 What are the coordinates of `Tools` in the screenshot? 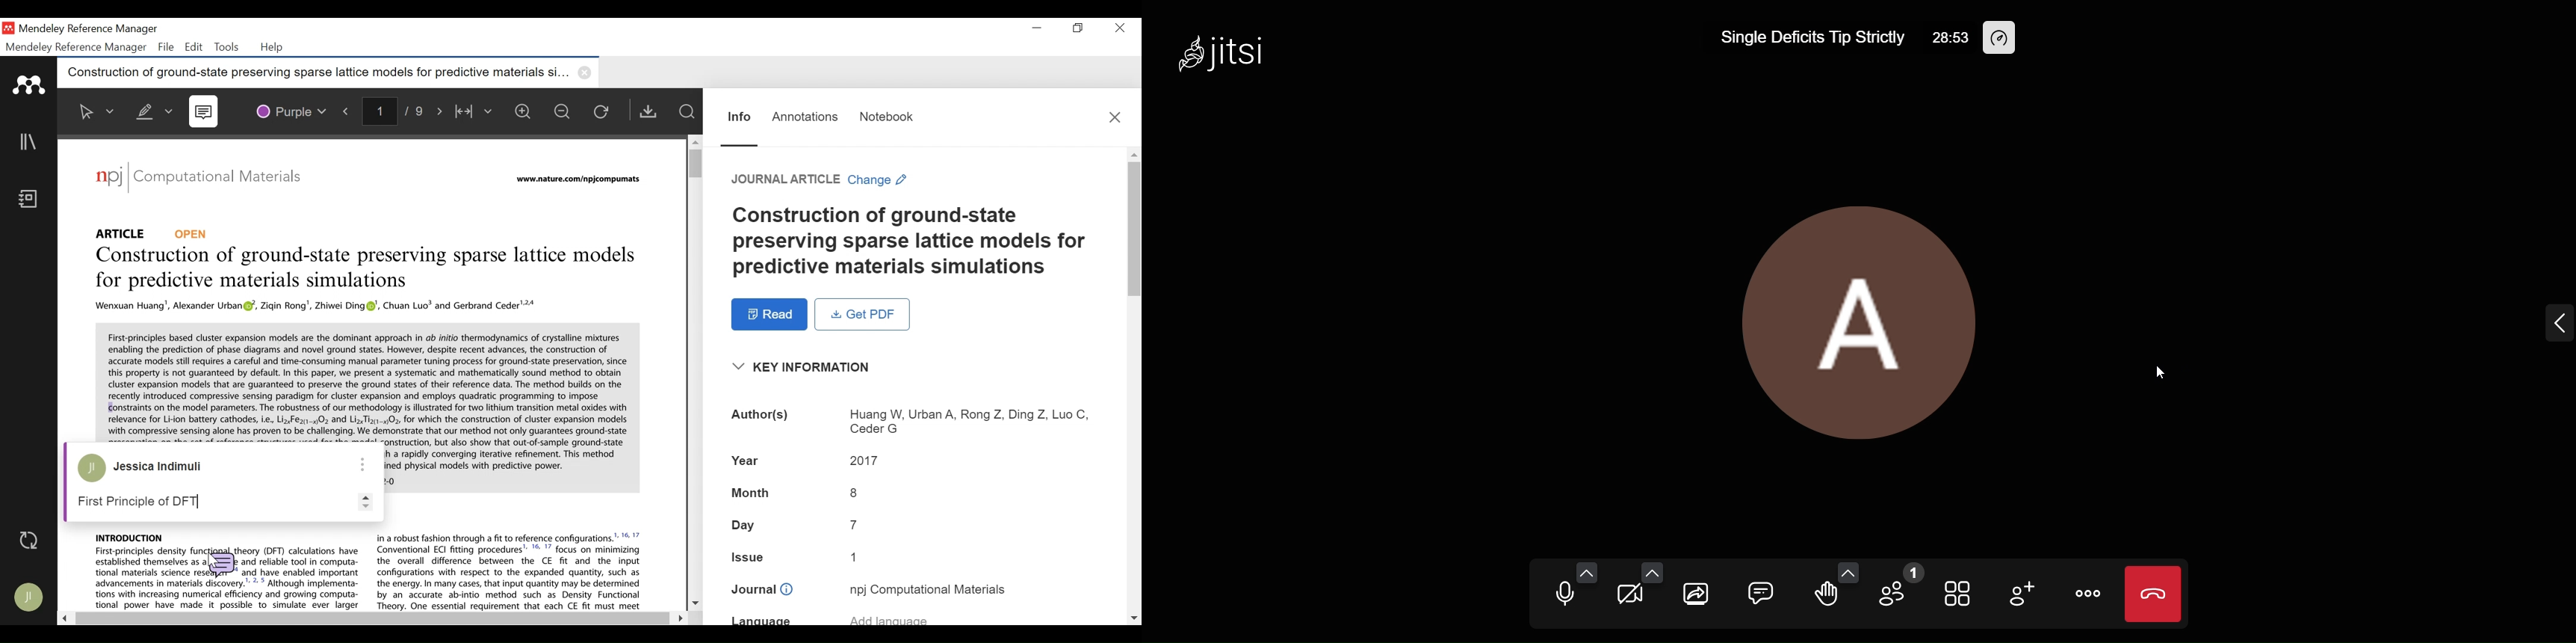 It's located at (226, 47).